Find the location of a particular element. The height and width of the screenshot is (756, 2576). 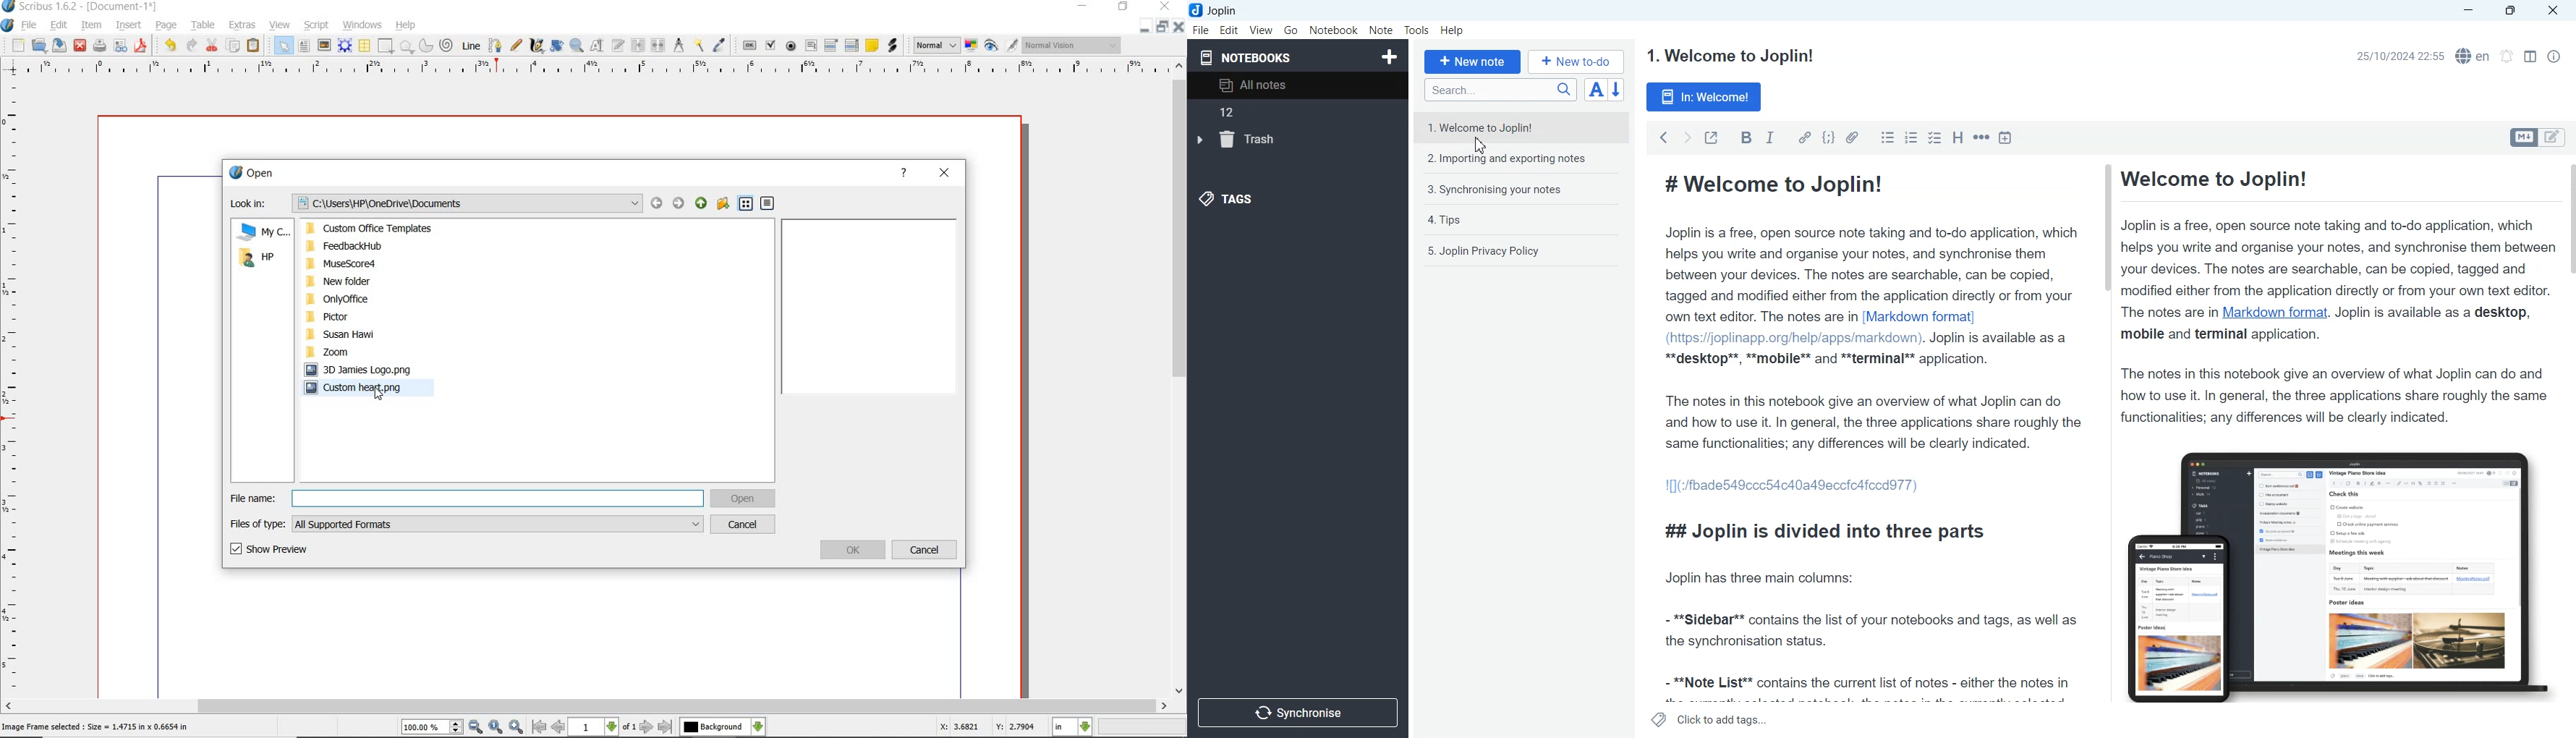

help is located at coordinates (406, 25).